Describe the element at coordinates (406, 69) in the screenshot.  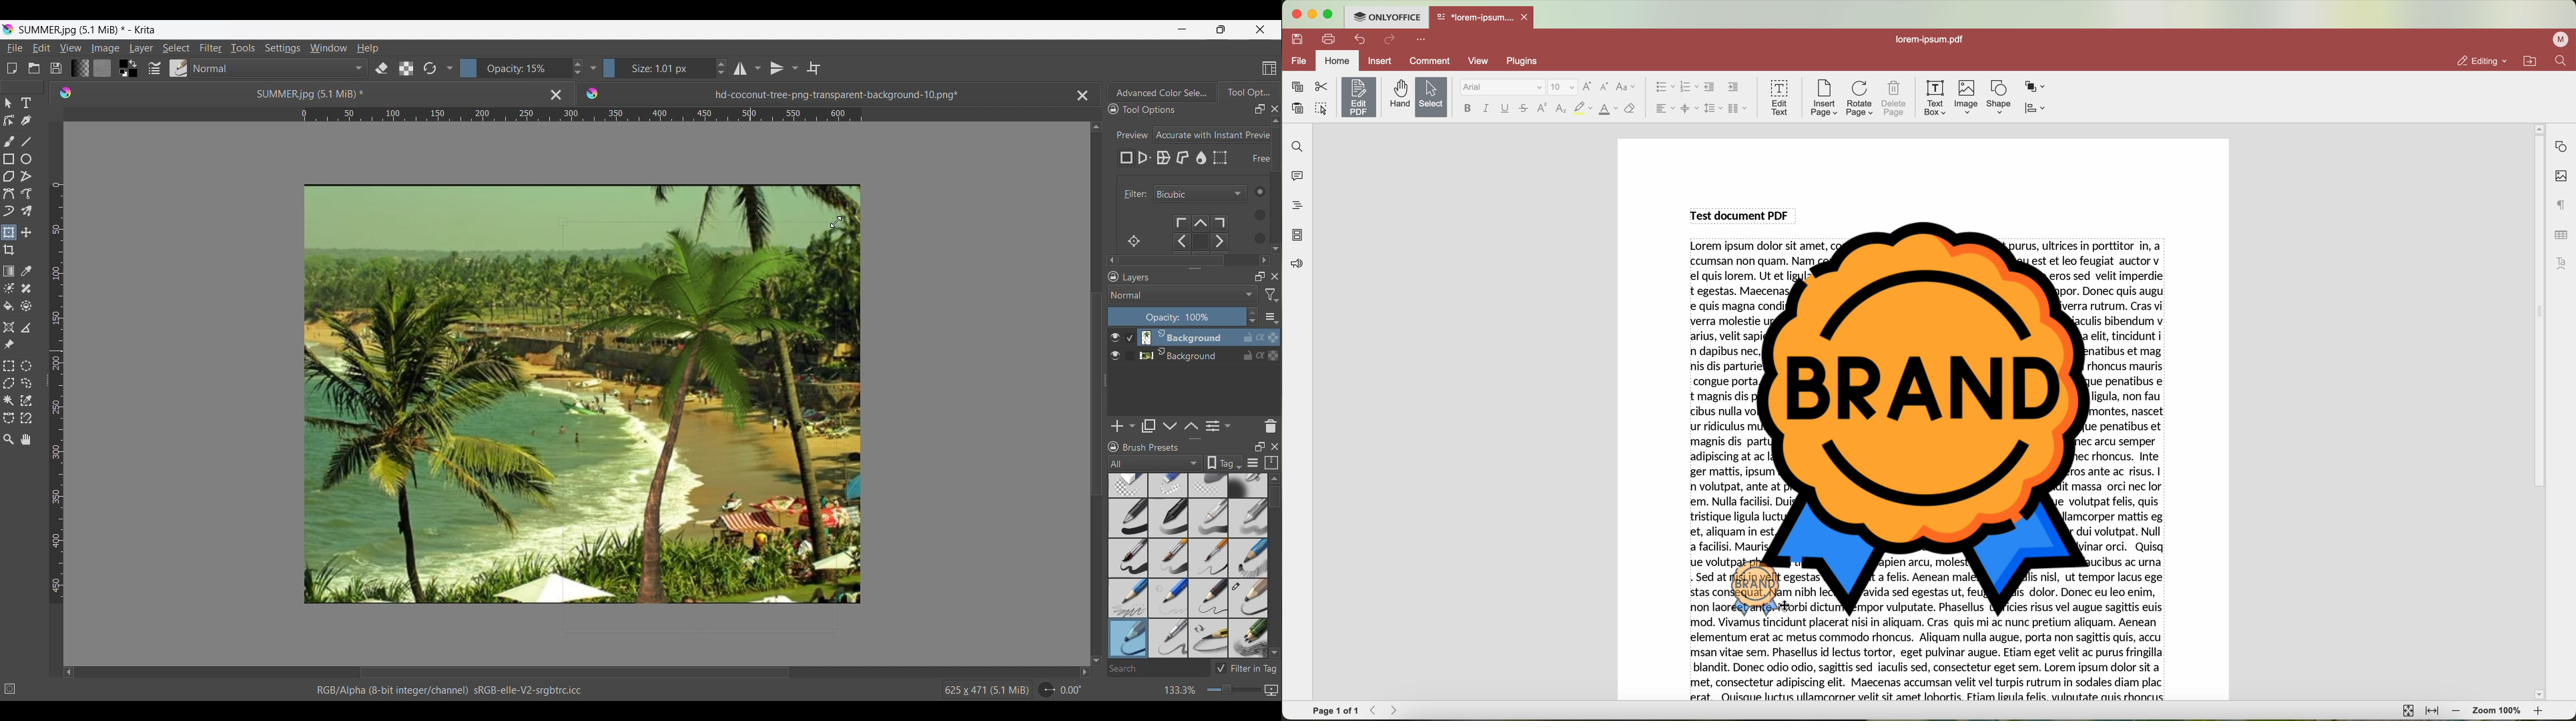
I see `Preserve alpha` at that location.